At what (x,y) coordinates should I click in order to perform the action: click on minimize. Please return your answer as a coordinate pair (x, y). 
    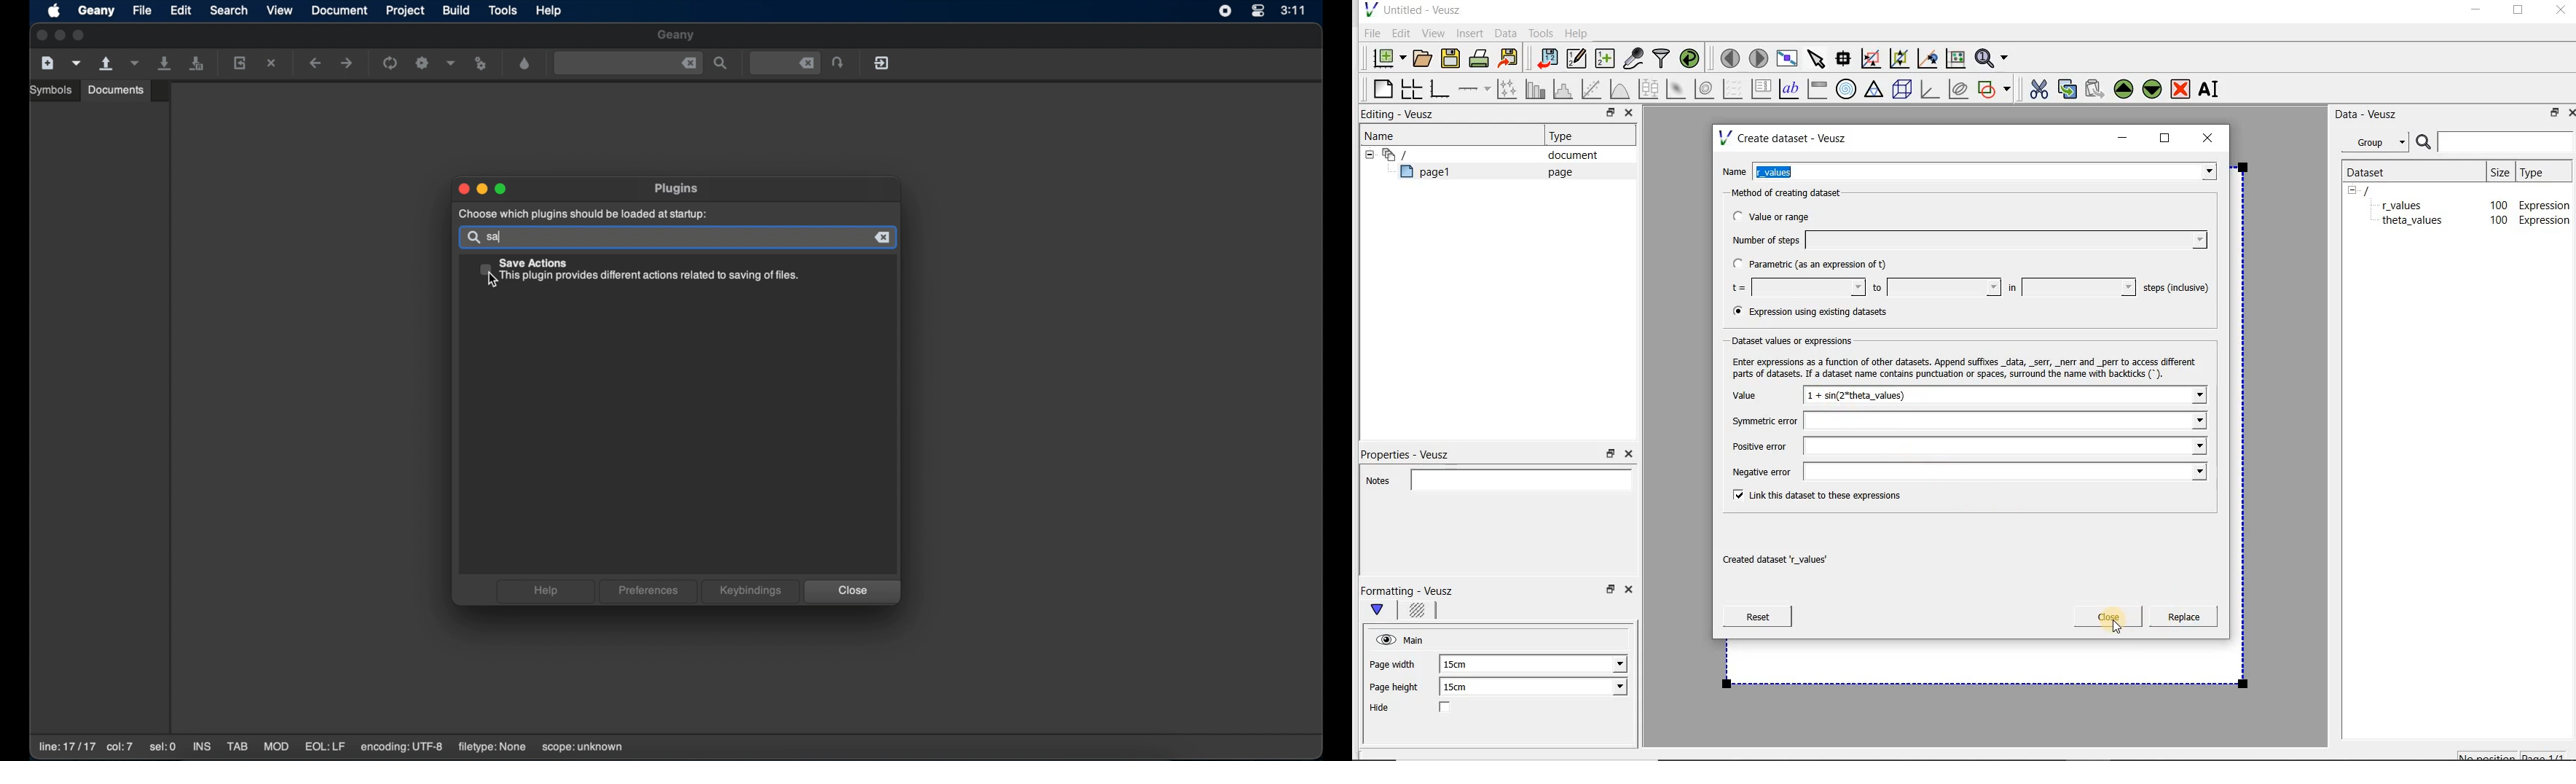
    Looking at the image, I should click on (2123, 138).